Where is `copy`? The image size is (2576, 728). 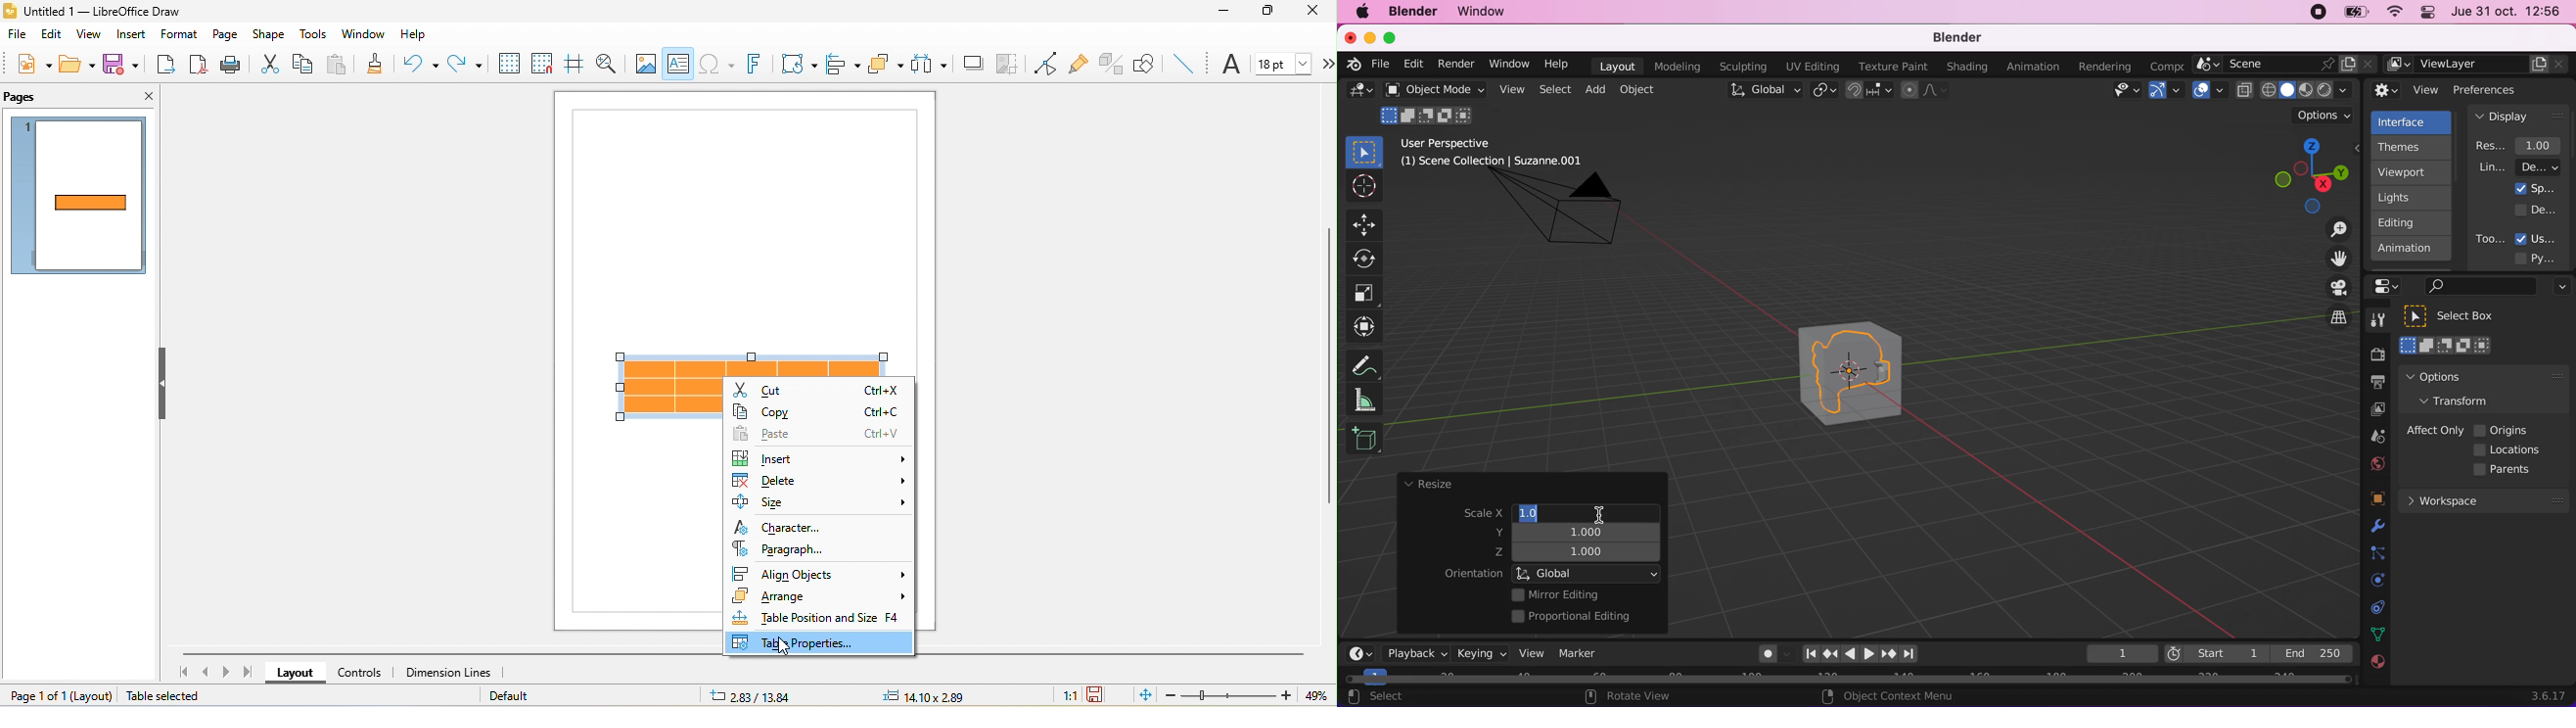
copy is located at coordinates (304, 66).